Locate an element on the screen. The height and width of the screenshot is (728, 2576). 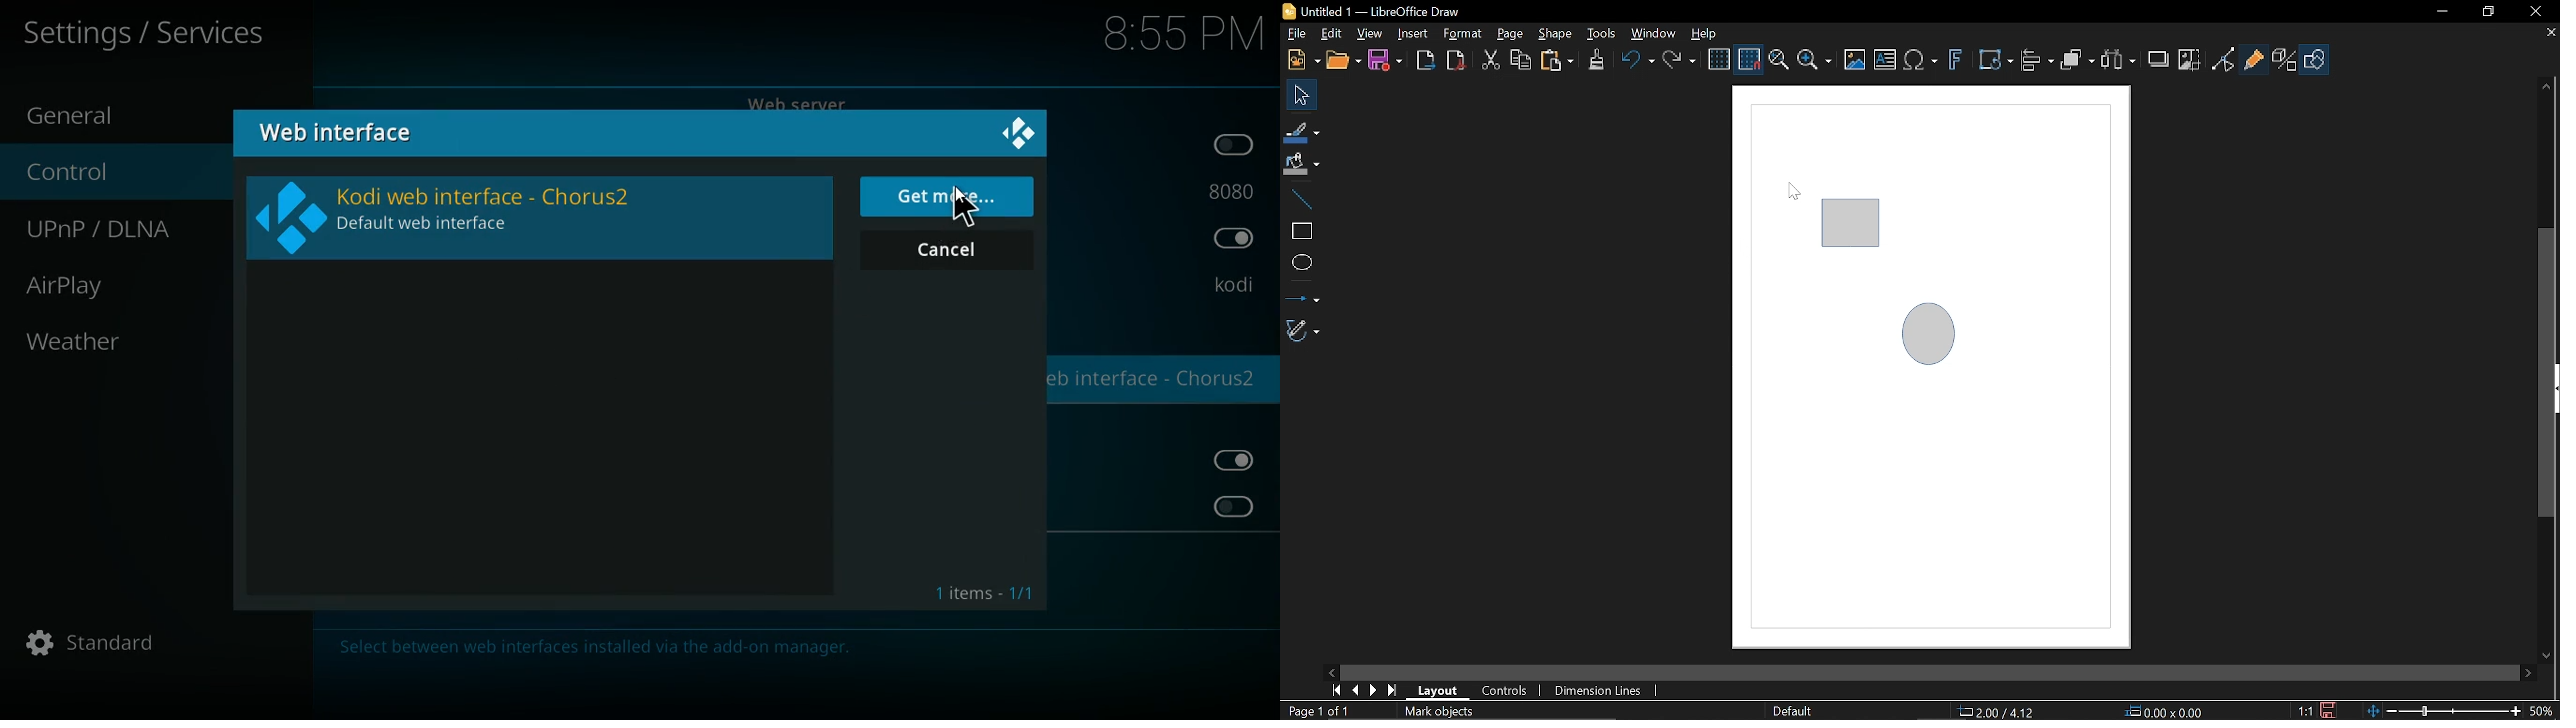
kodi logo is located at coordinates (1020, 135).